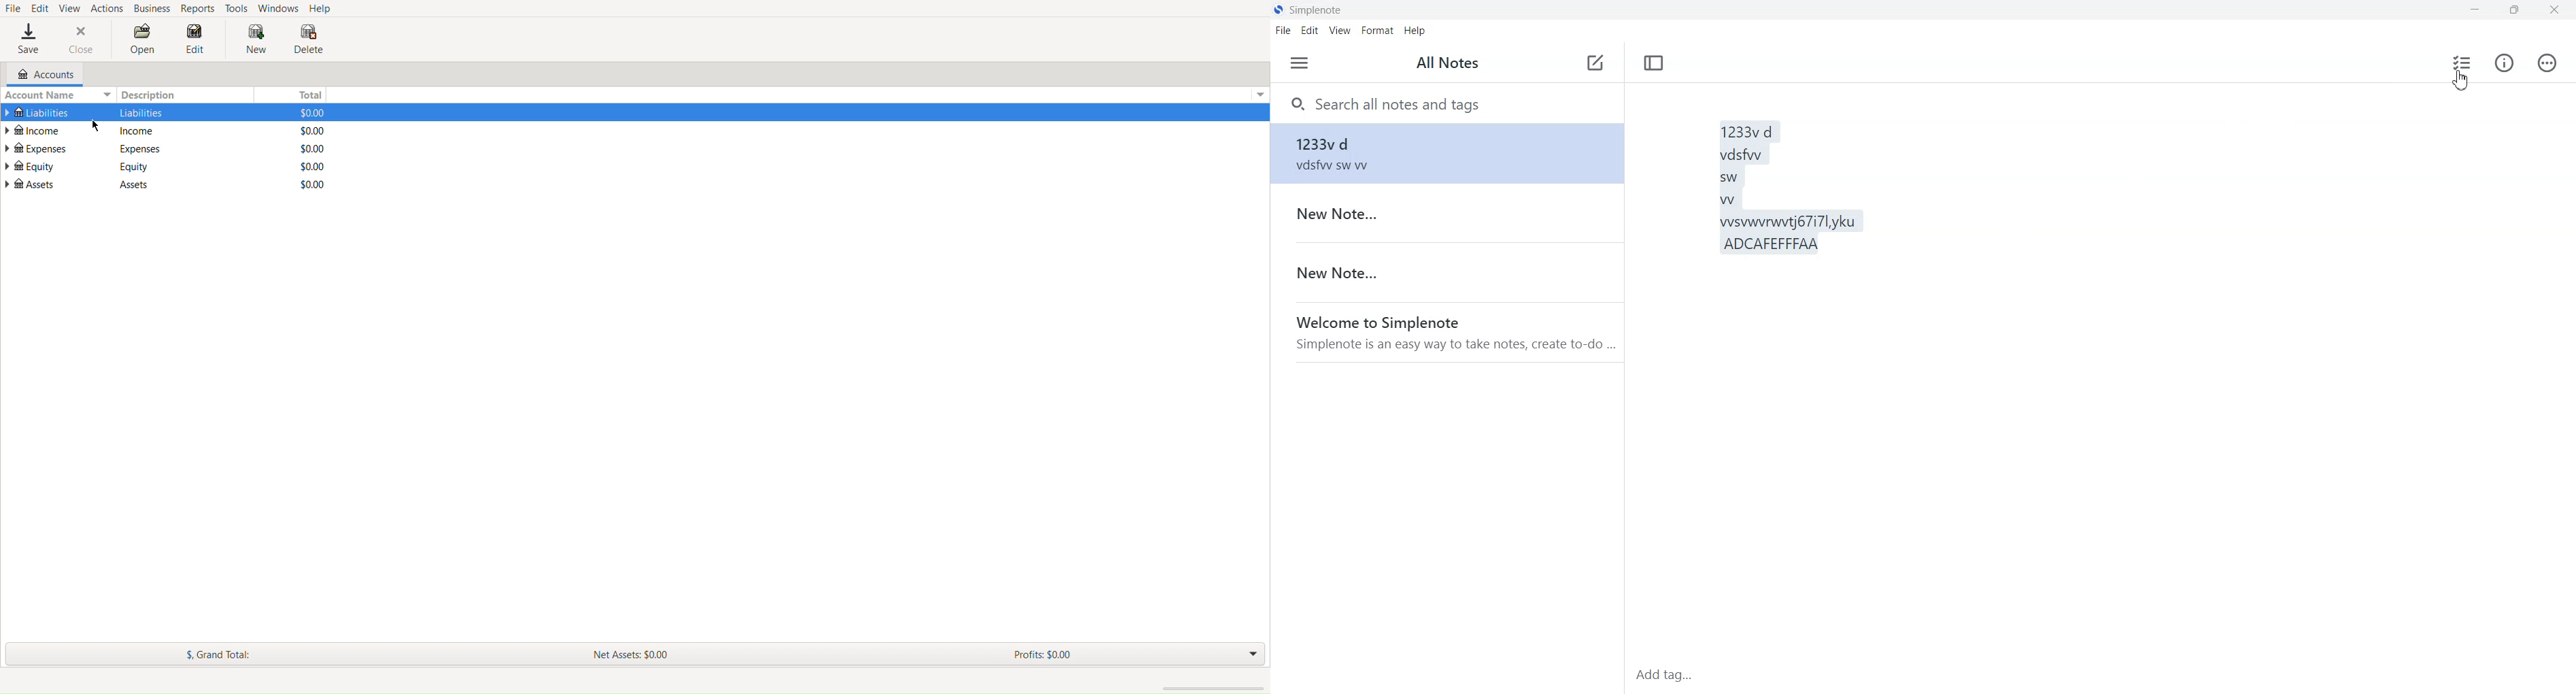 This screenshot has height=700, width=2576. I want to click on All Notes, so click(1448, 63).